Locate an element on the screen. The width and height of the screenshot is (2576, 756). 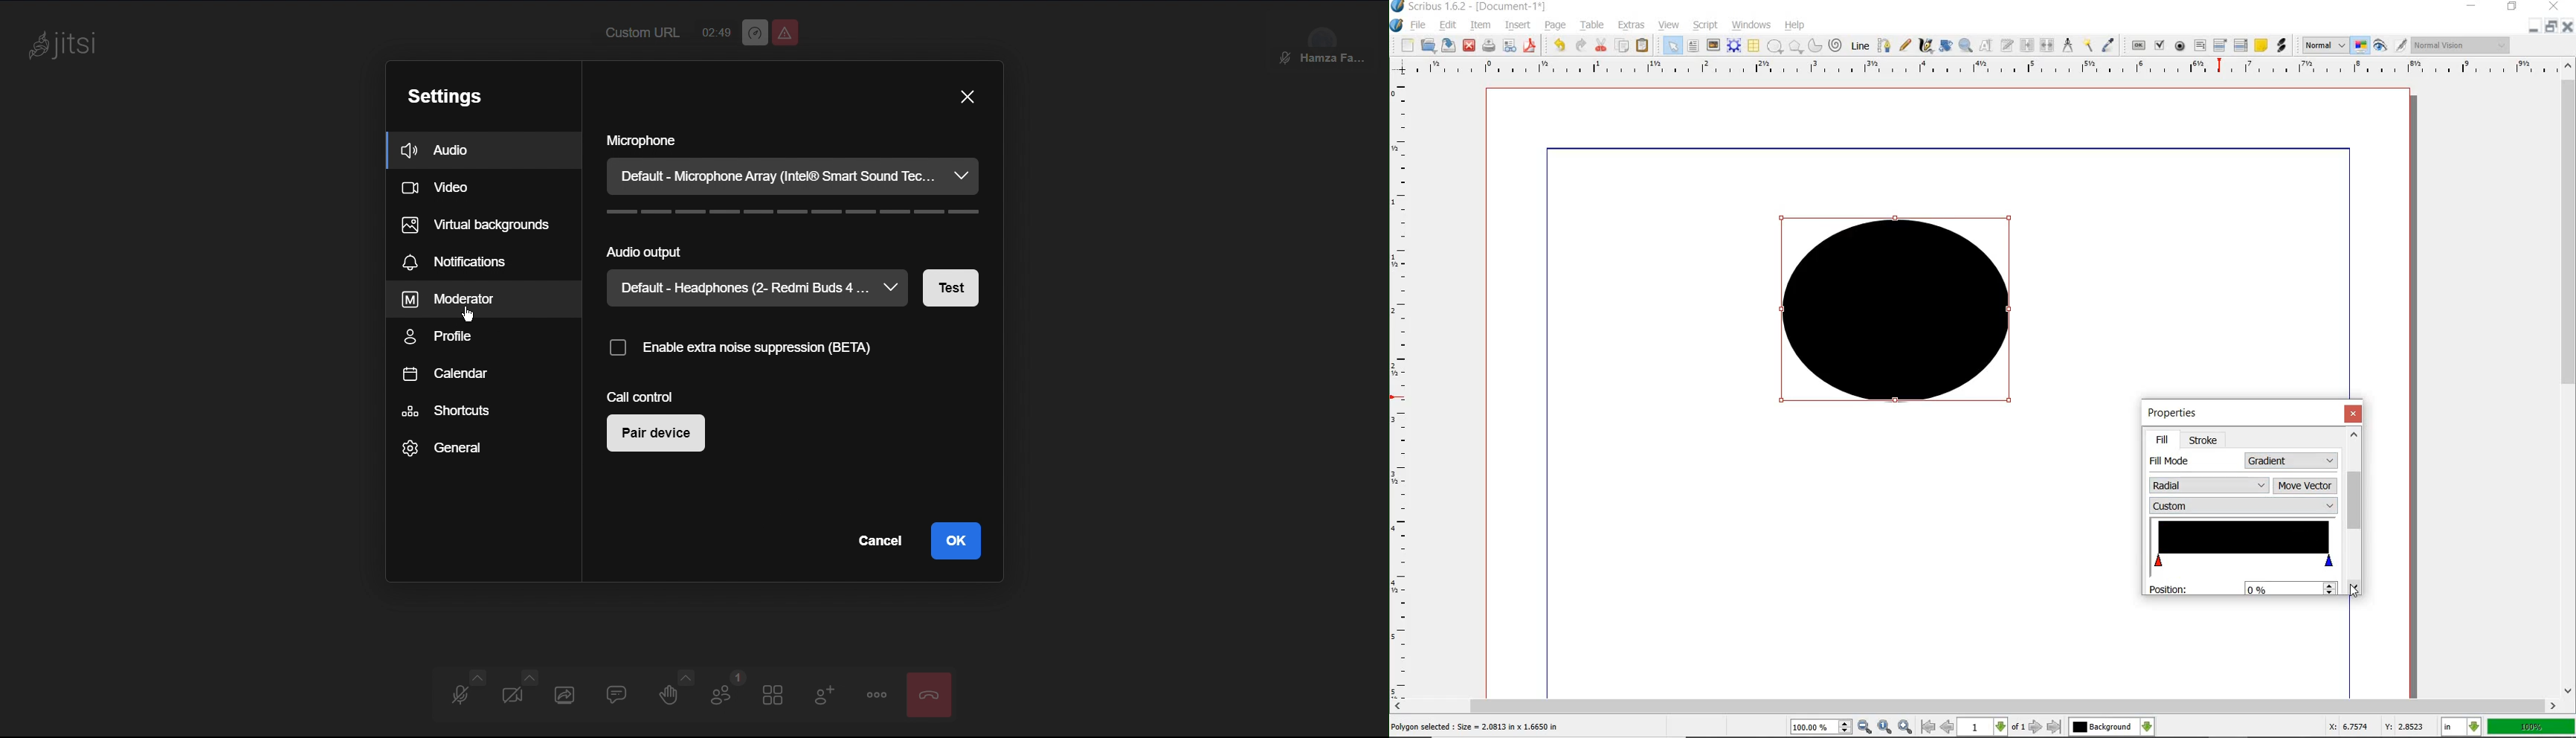
COPY ITEM PROPERTIES is located at coordinates (2088, 45).